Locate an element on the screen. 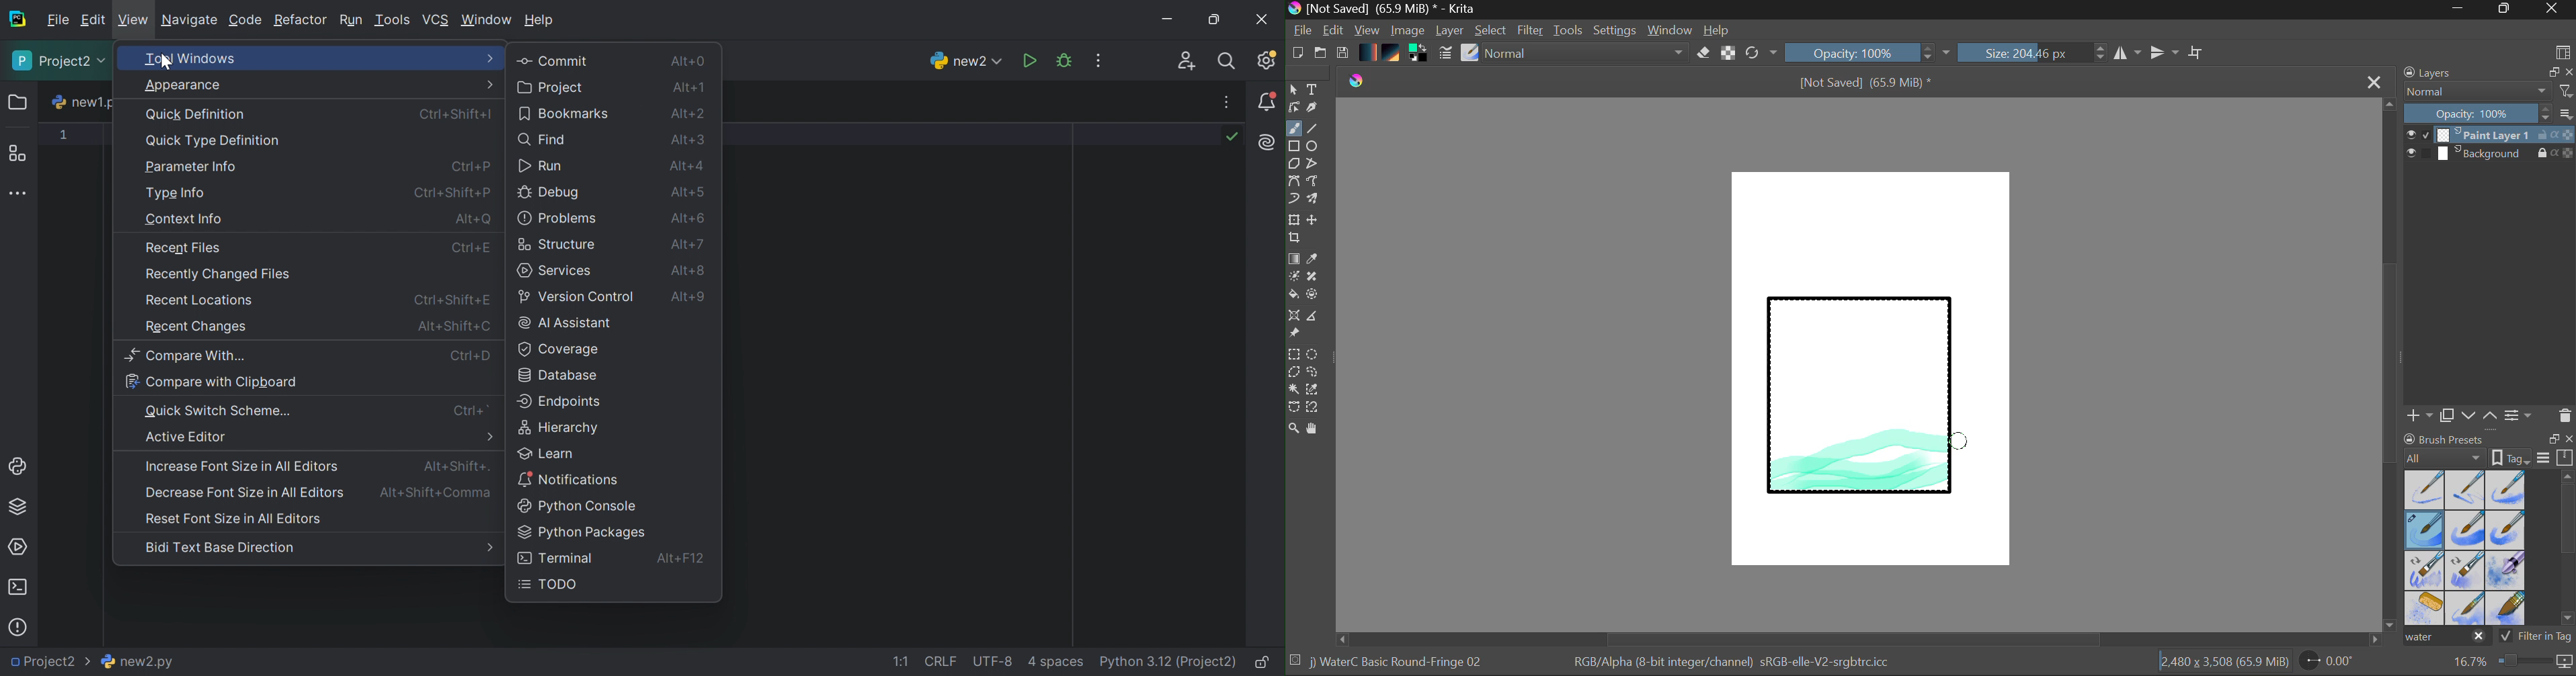 This screenshot has width=2576, height=700. Lock Alpha is located at coordinates (1726, 54).